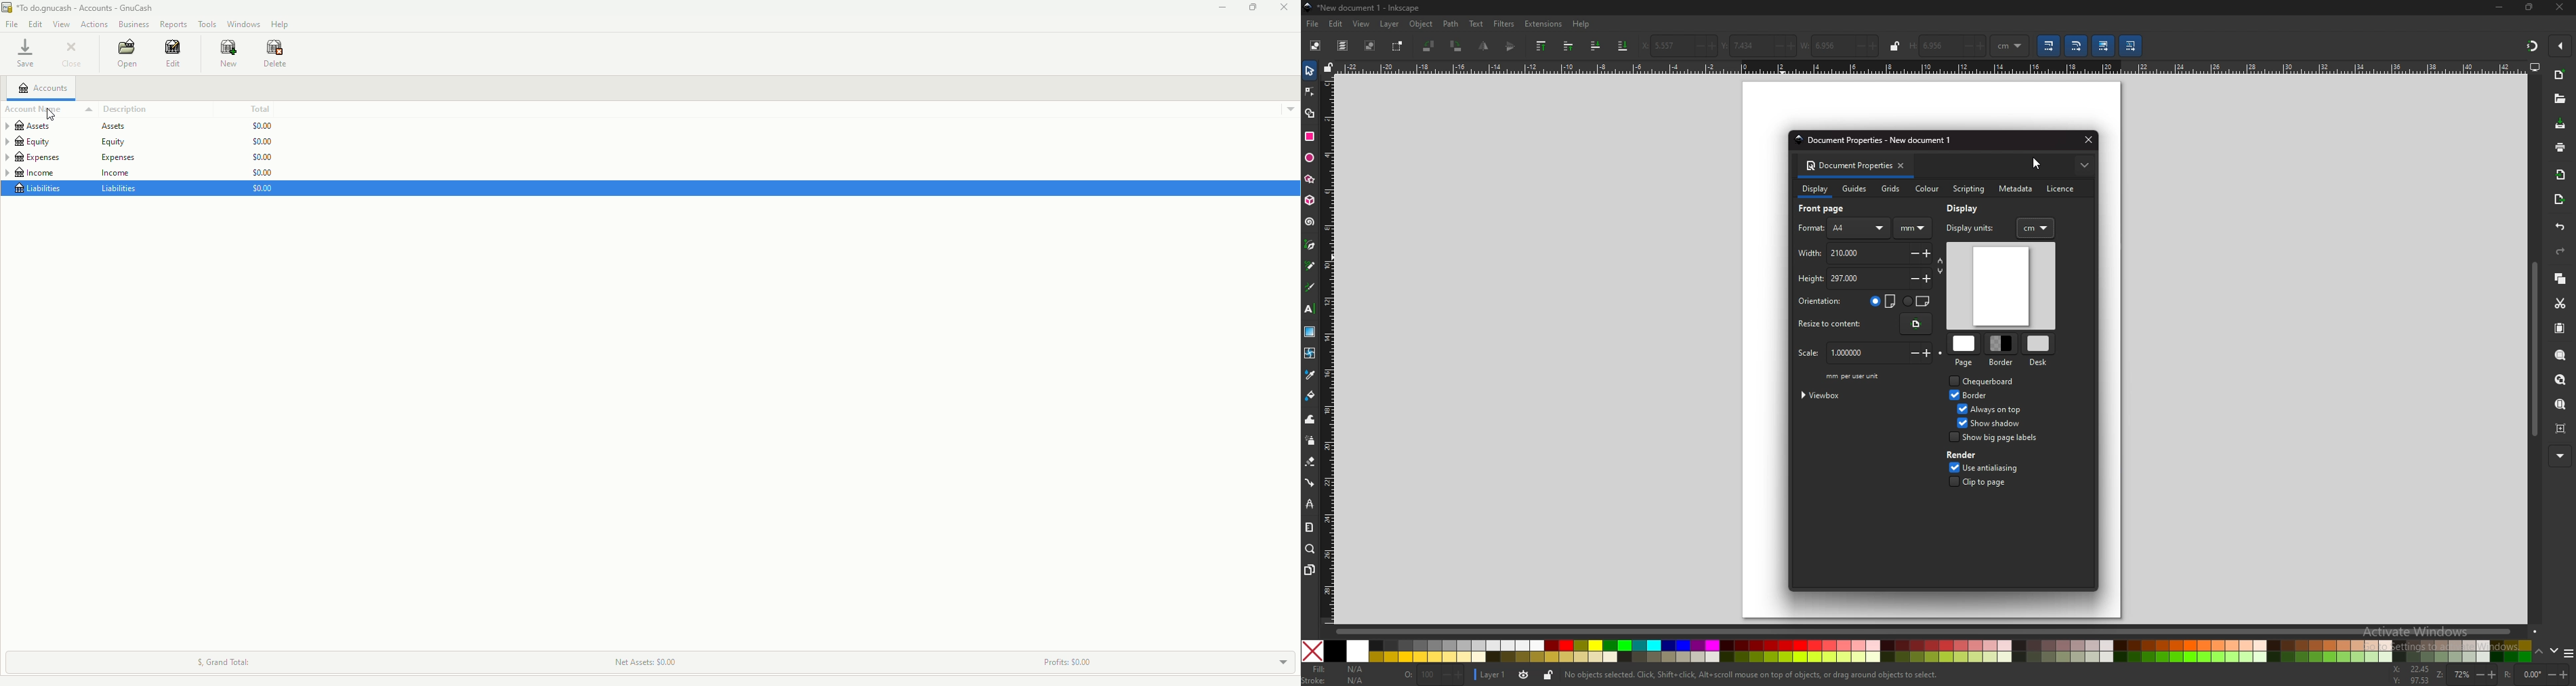  Describe the element at coordinates (2558, 46) in the screenshot. I see `enable snapping` at that location.